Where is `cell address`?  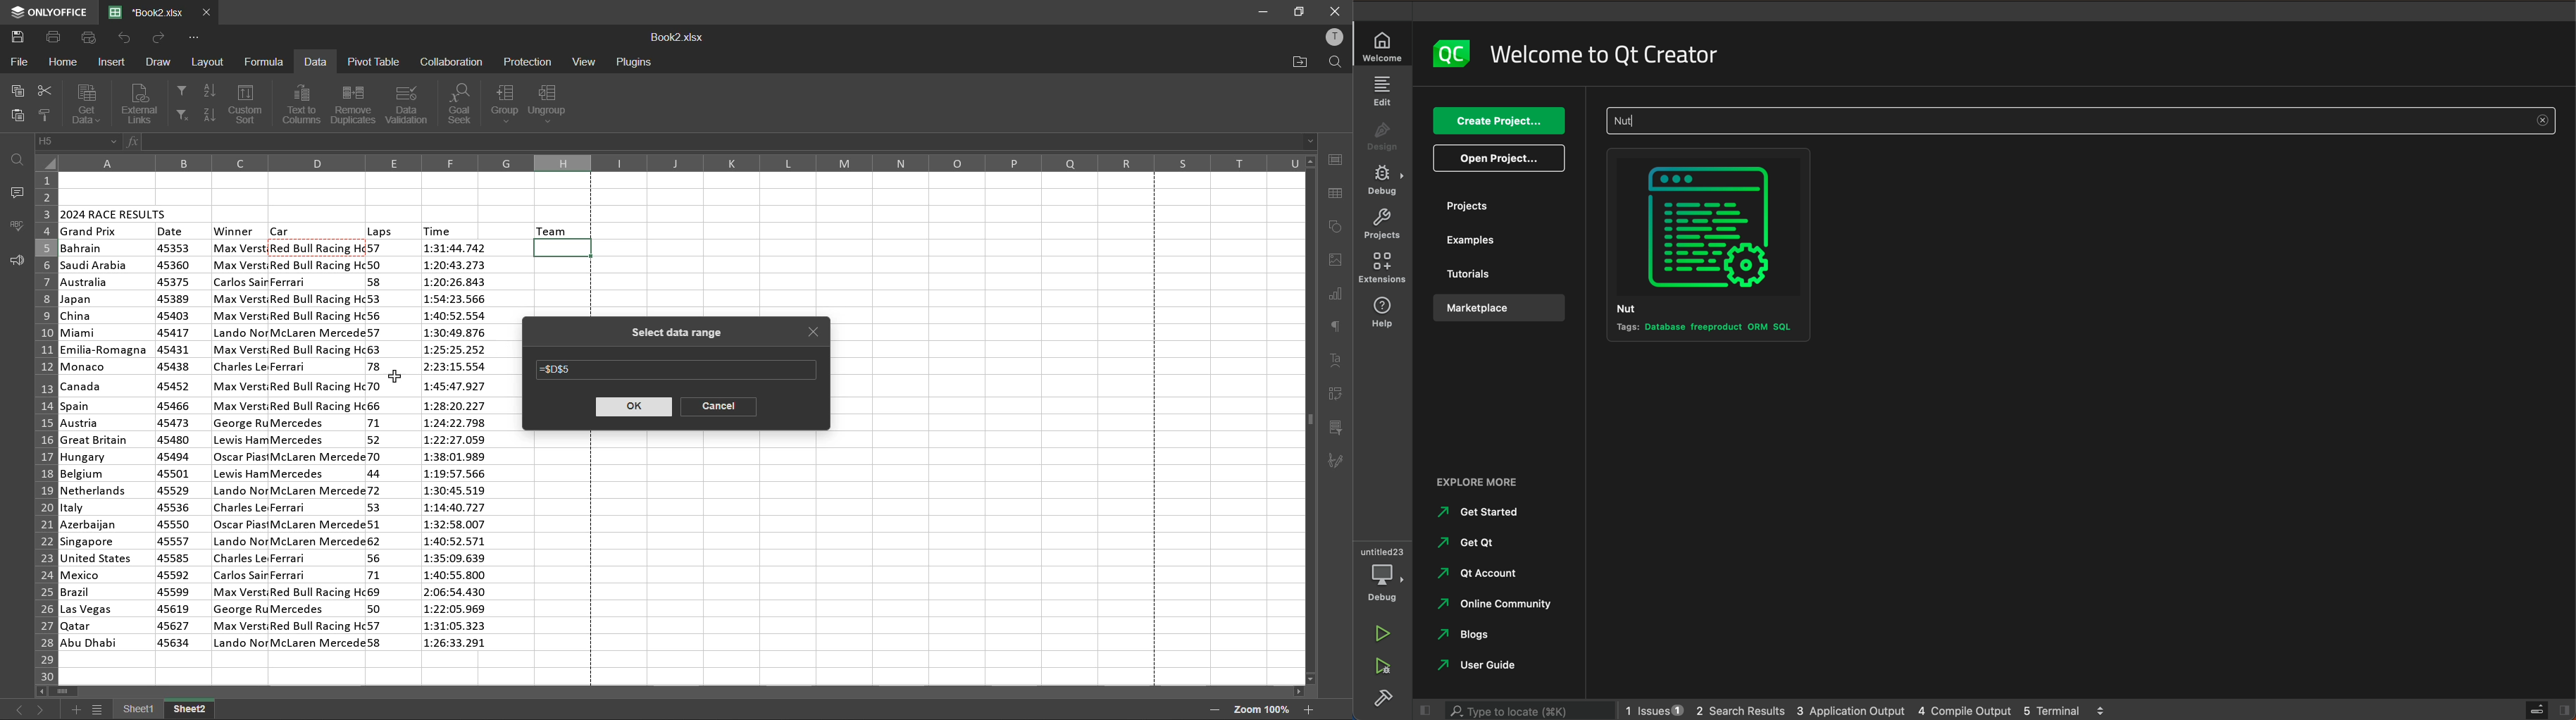 cell address is located at coordinates (78, 142).